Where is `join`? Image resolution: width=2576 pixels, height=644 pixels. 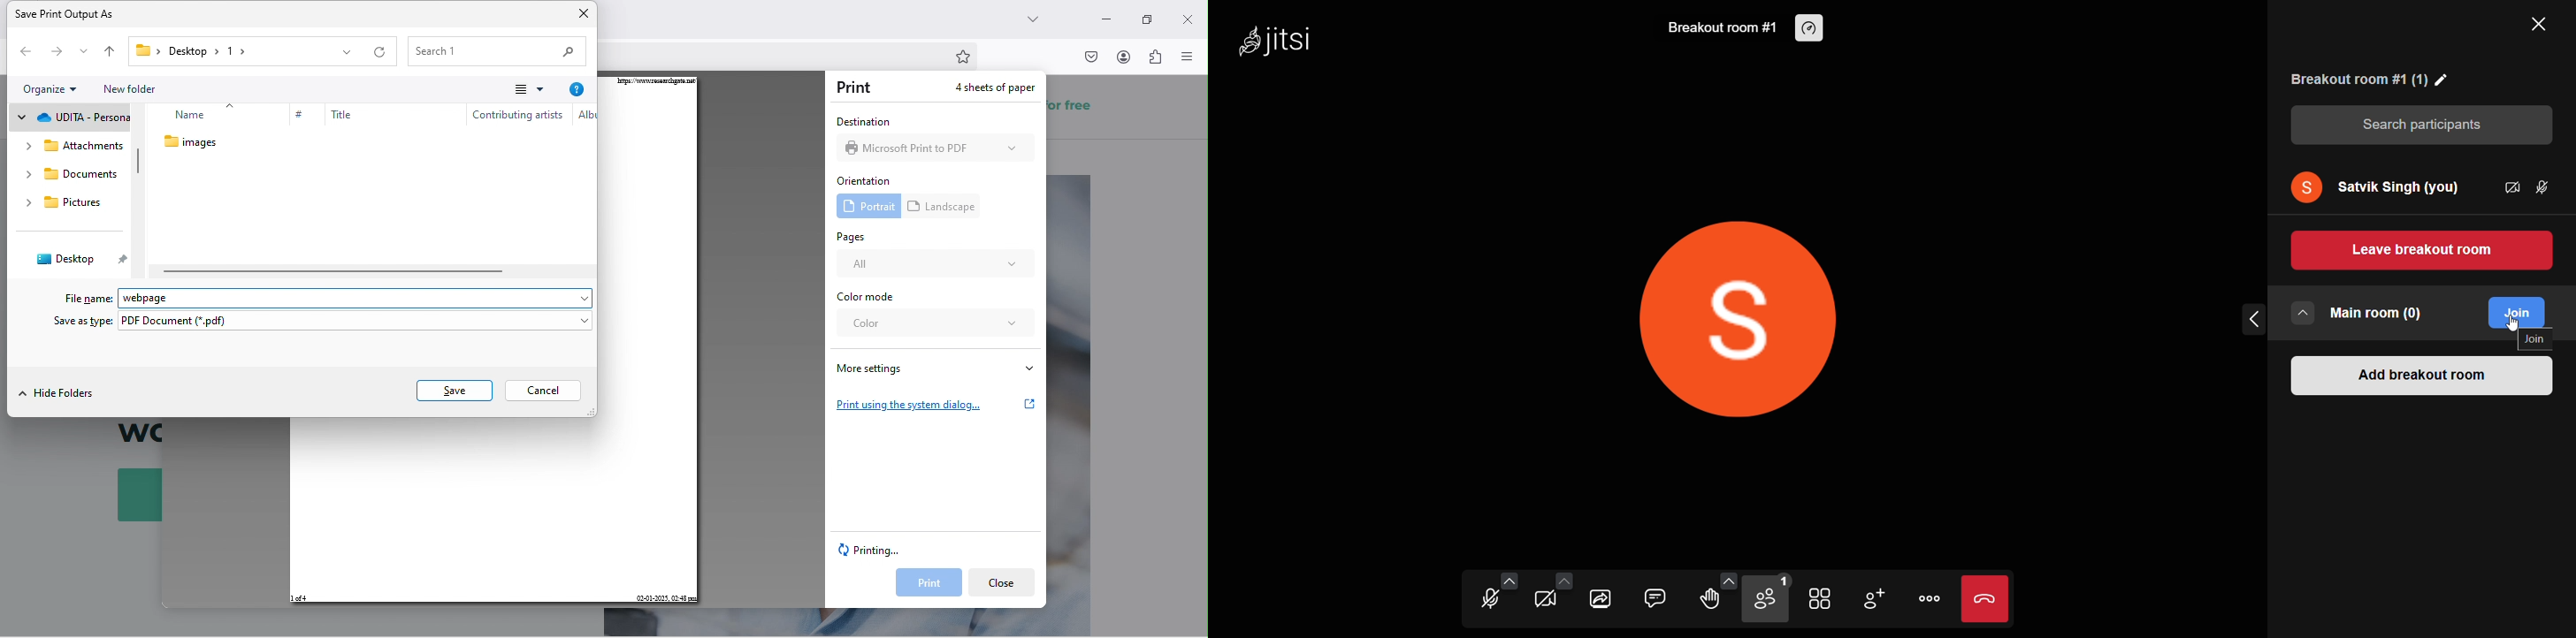 join is located at coordinates (2522, 313).